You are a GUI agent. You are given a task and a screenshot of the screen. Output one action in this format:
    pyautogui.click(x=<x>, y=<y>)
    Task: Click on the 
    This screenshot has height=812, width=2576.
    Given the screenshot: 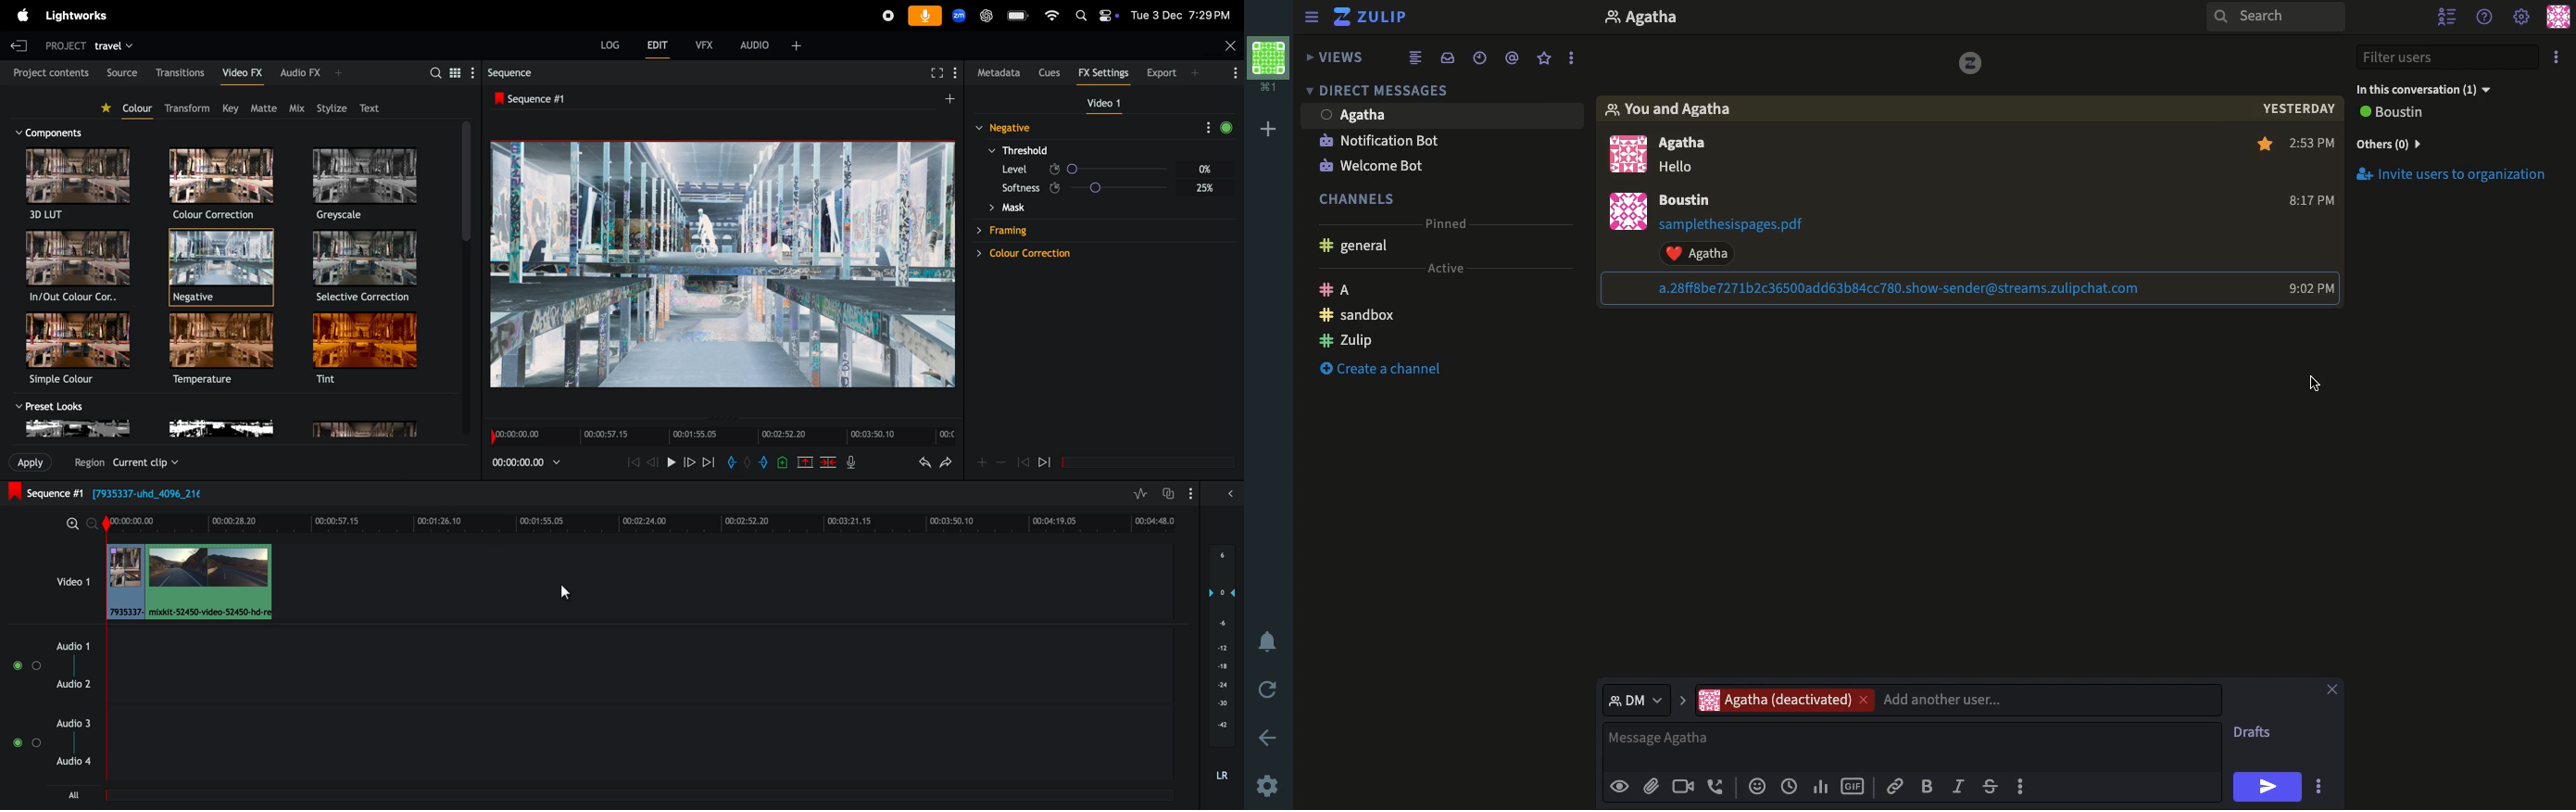 What is the action you would take?
    pyautogui.click(x=125, y=463)
    